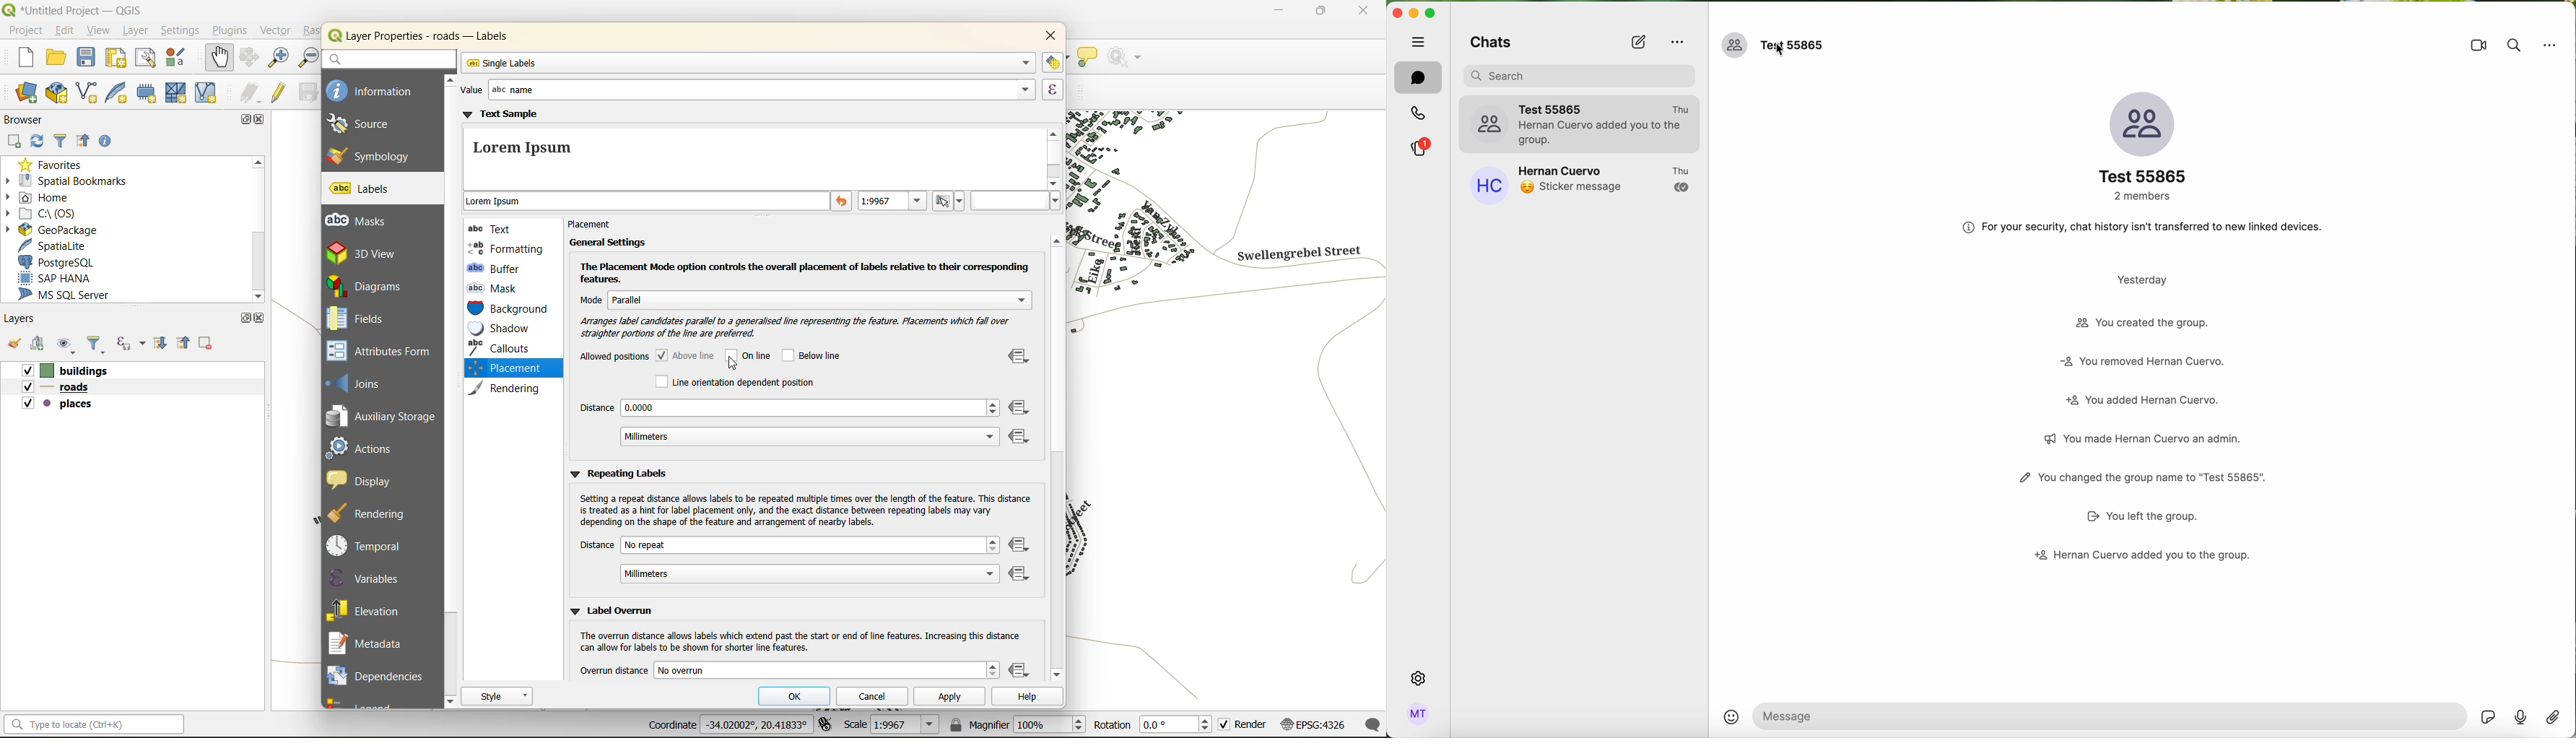  What do you see at coordinates (384, 352) in the screenshot?
I see `attributes form` at bounding box center [384, 352].